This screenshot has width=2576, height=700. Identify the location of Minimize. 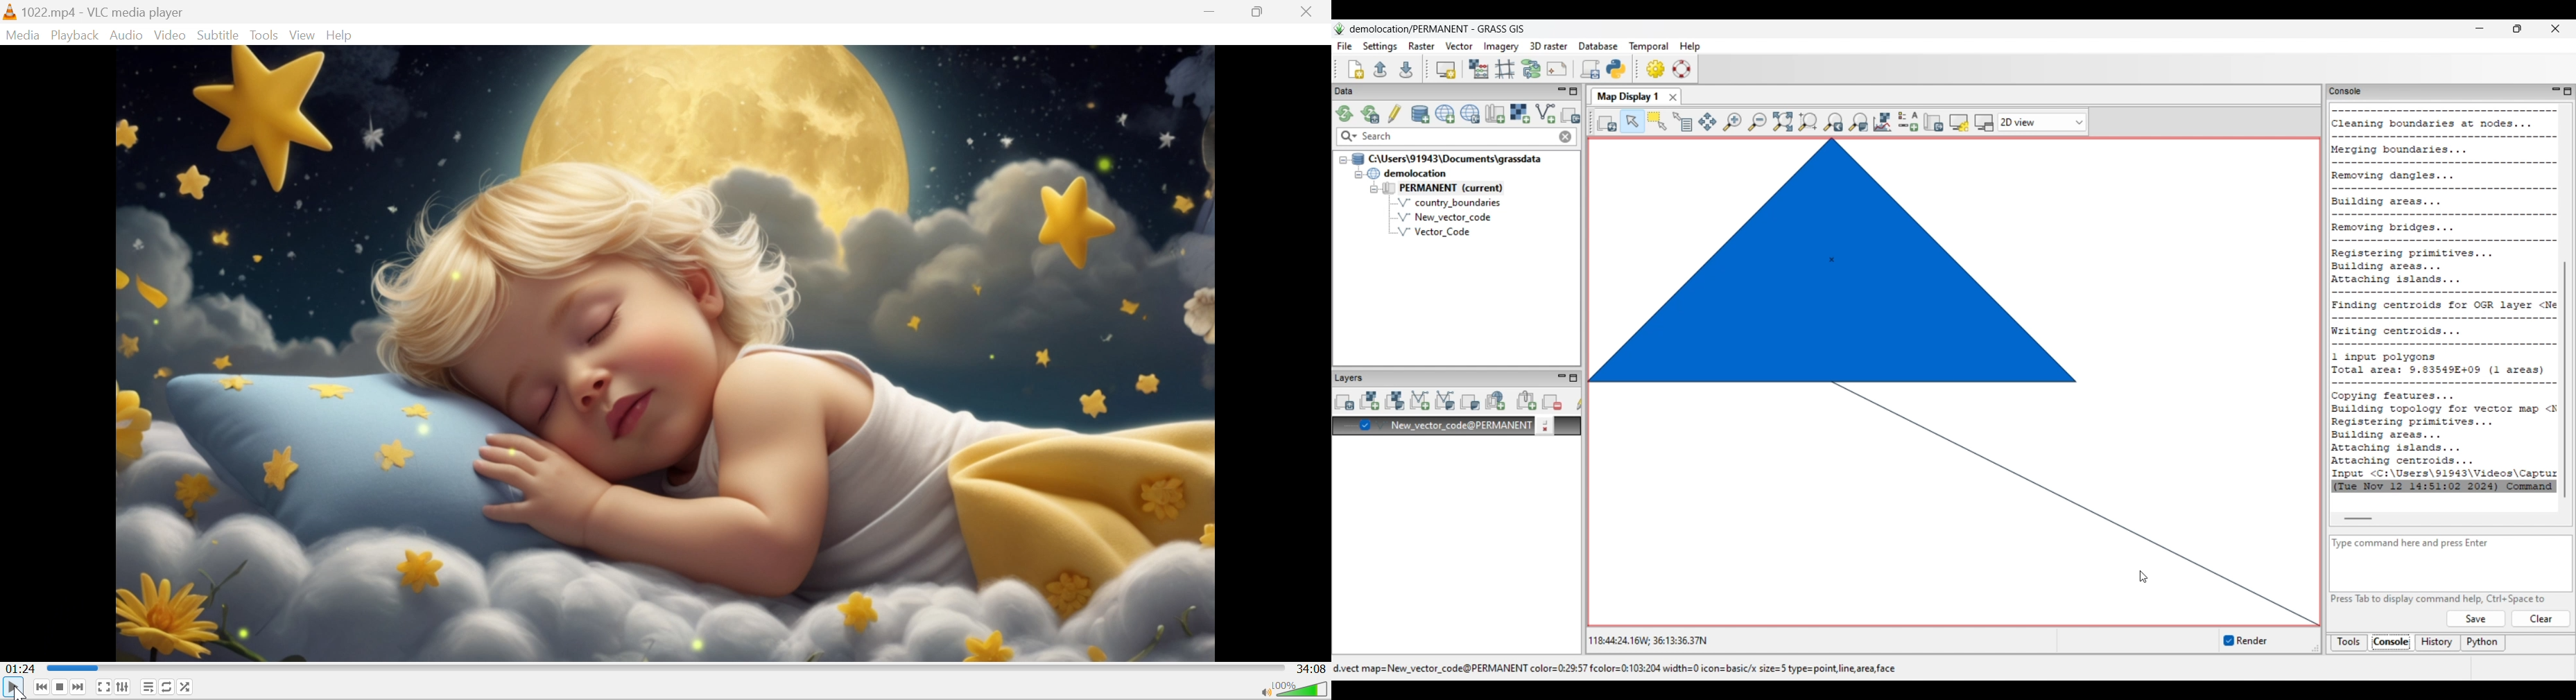
(1211, 11).